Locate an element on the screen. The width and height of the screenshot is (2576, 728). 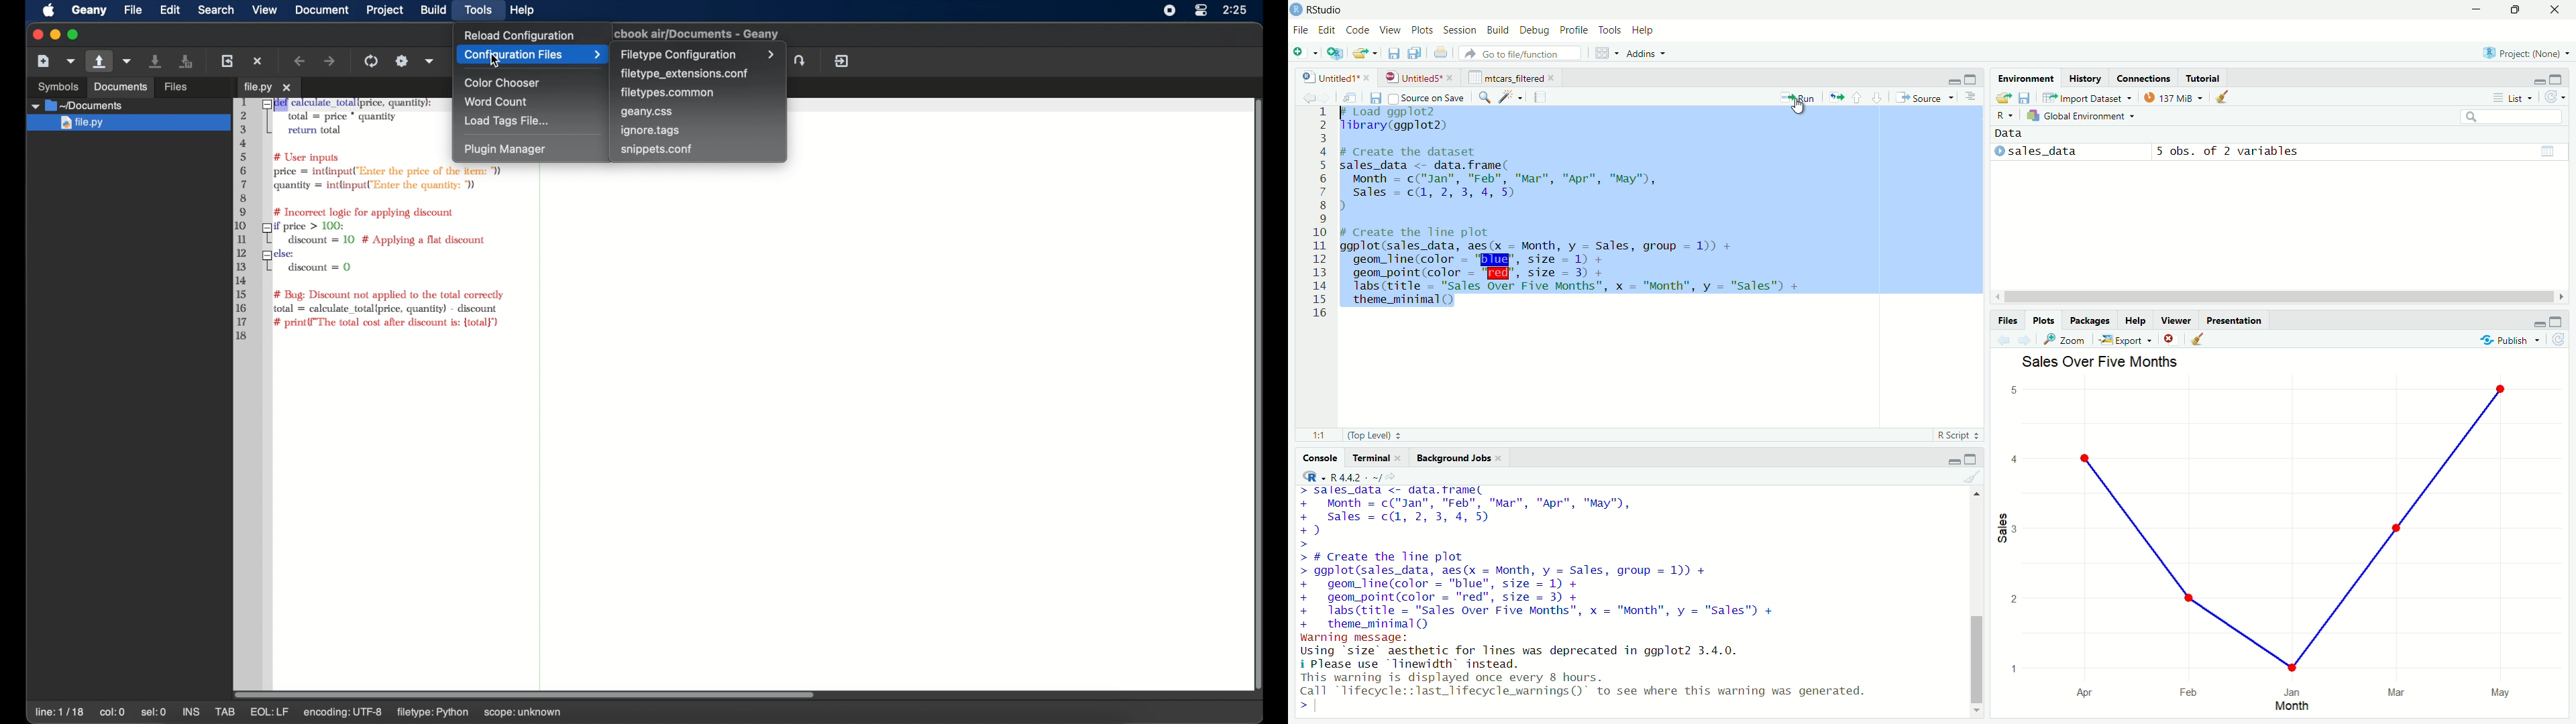
clear all plots is located at coordinates (2222, 97).